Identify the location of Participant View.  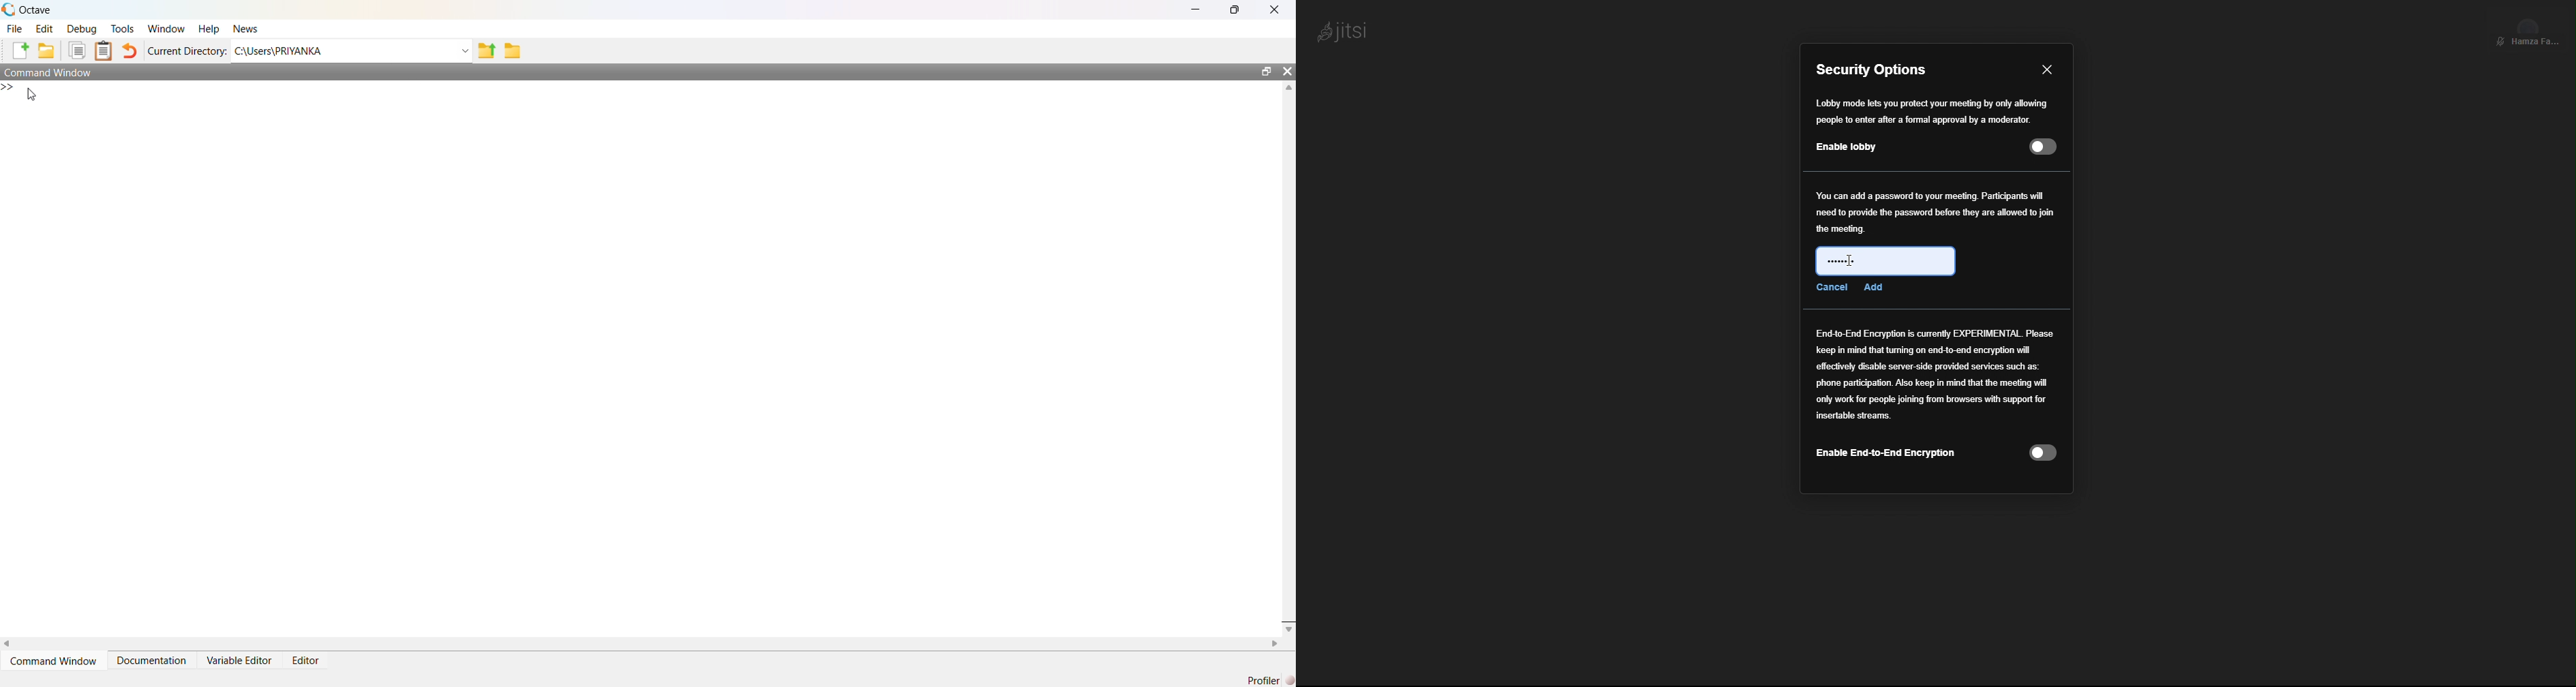
(2528, 29).